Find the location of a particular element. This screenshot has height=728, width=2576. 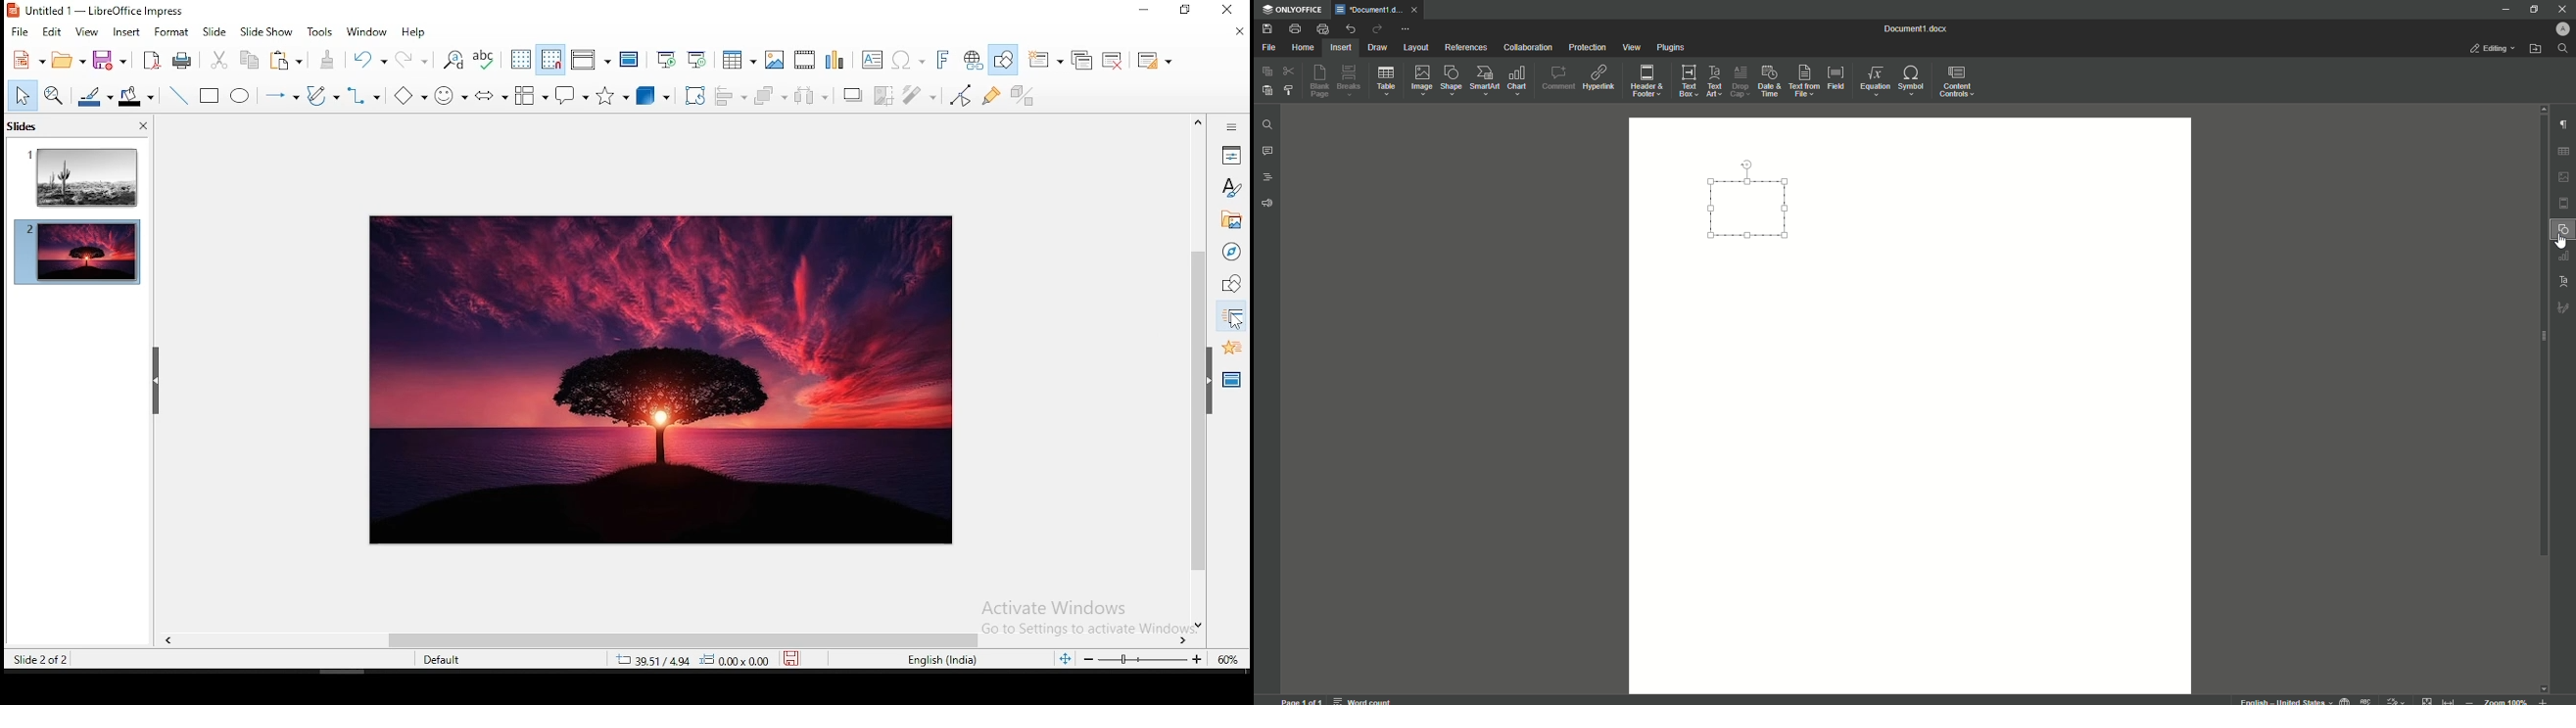

Editing is located at coordinates (2495, 48).